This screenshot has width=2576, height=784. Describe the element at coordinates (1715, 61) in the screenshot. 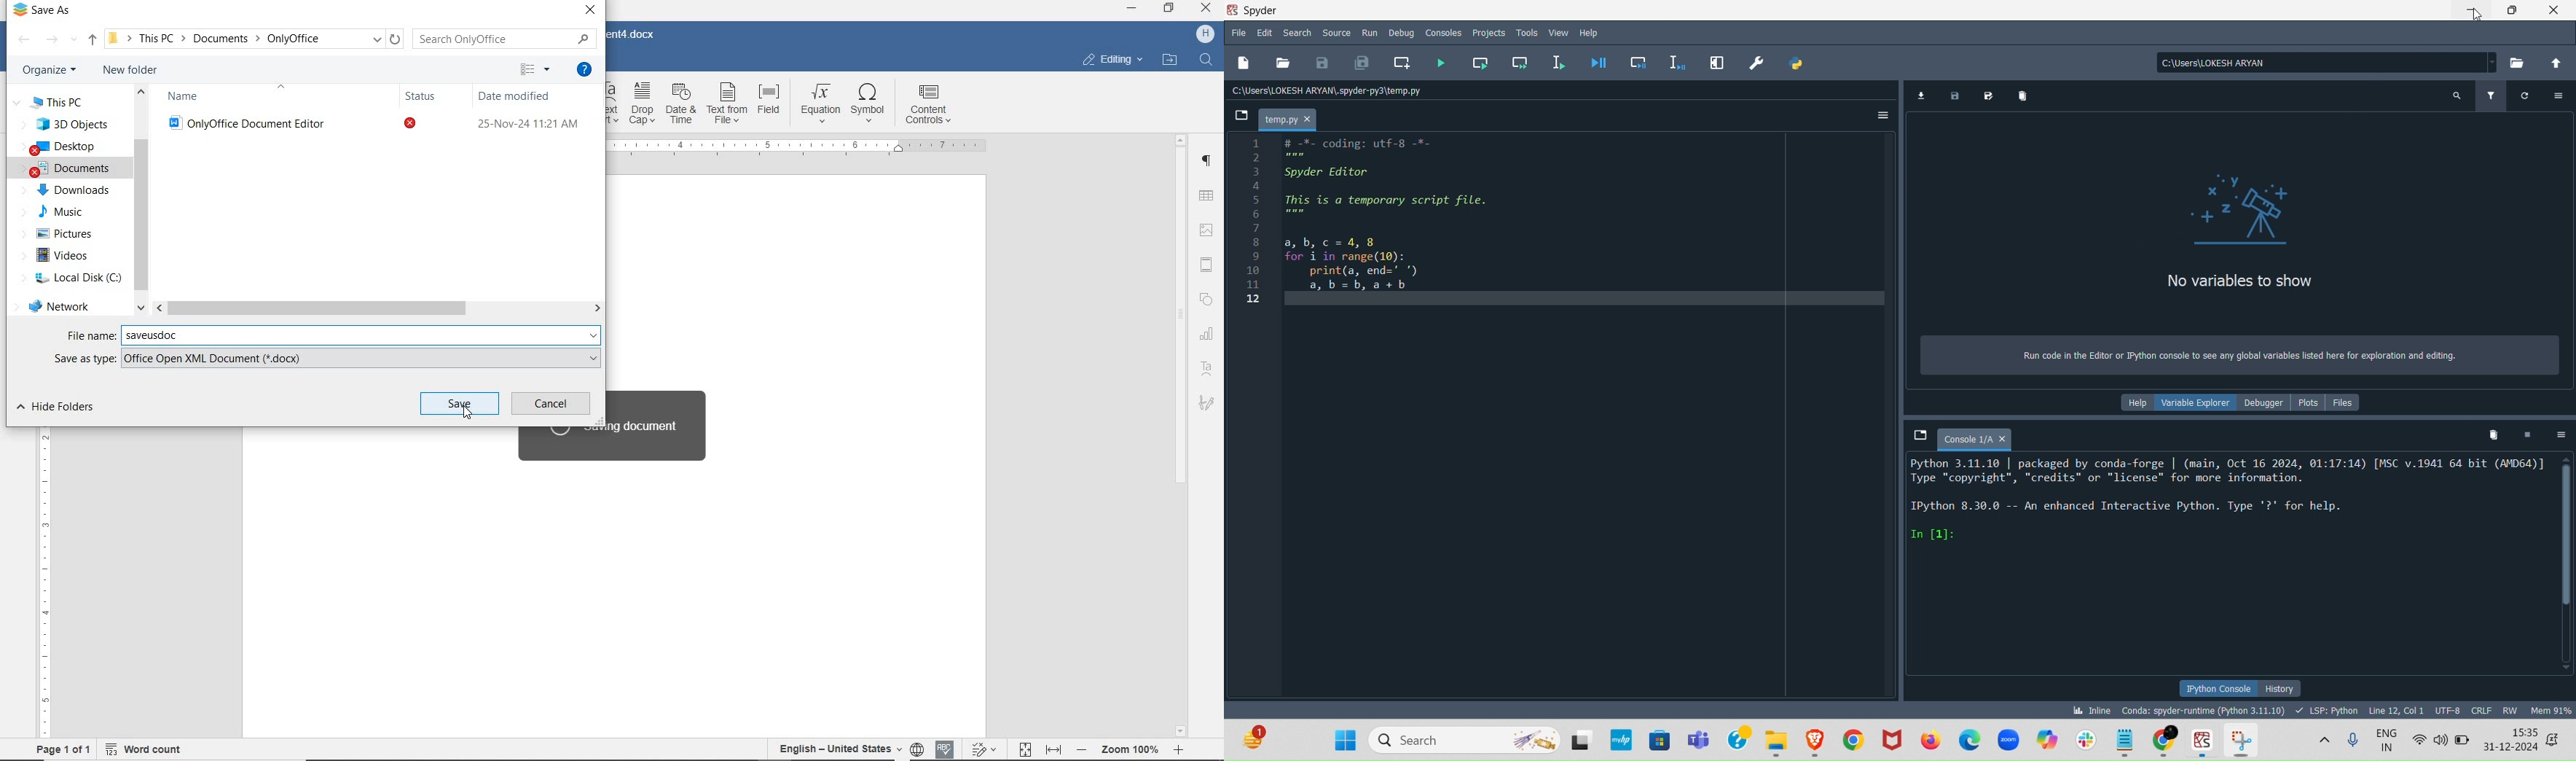

I see `Maximize current pane (Ctrl + Alt + Shift + M)` at that location.